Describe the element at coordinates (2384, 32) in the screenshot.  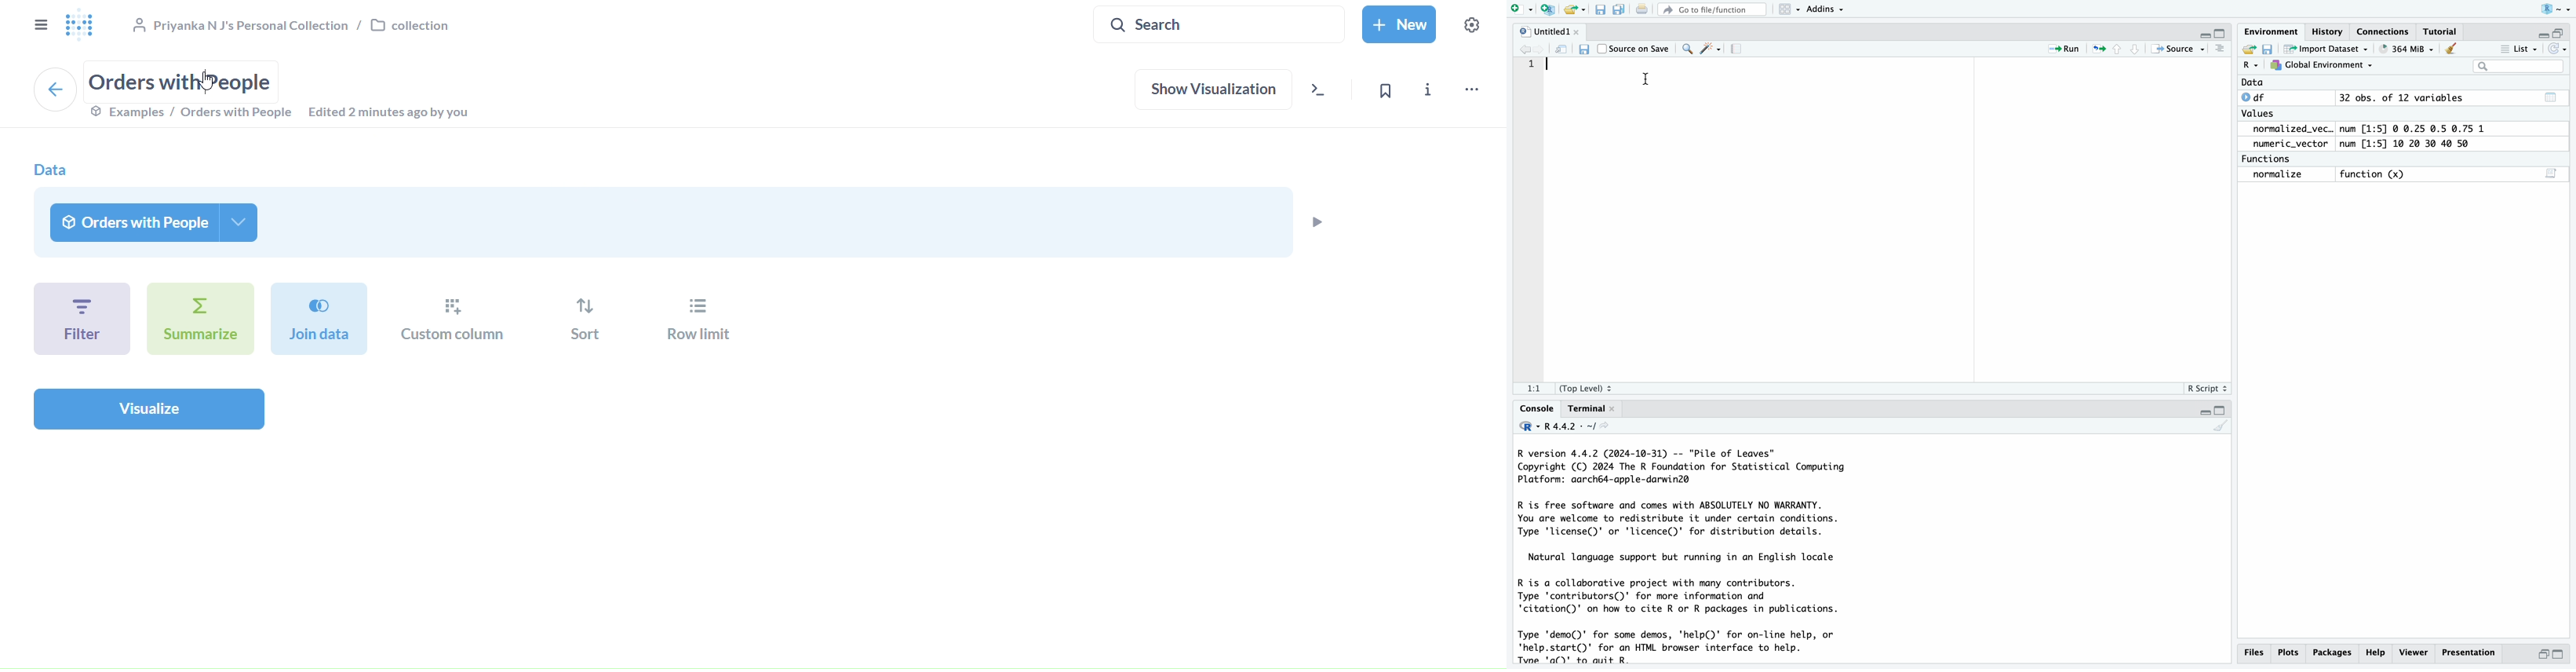
I see `Connections` at that location.